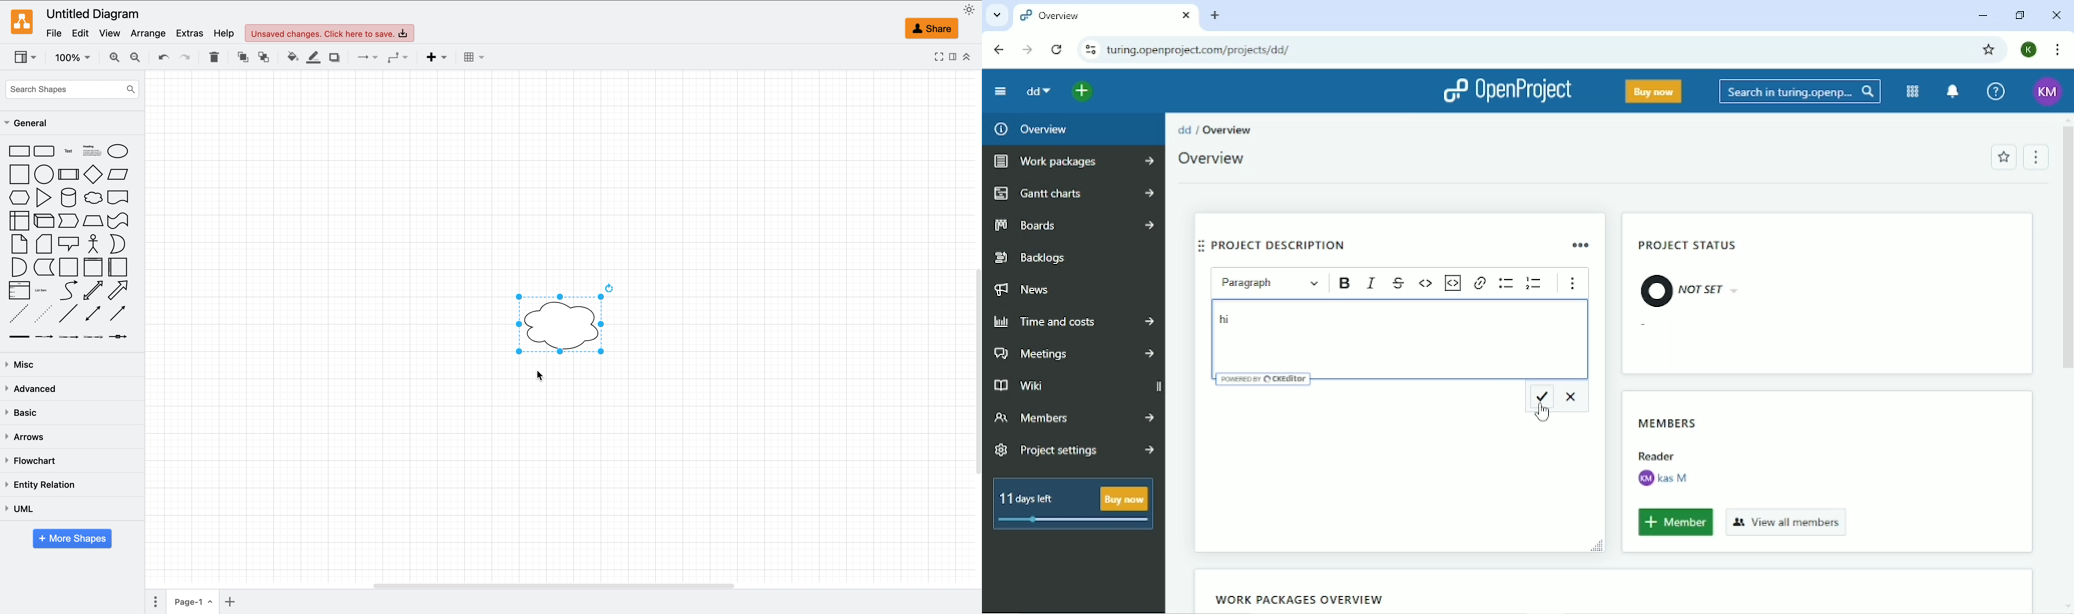 The image size is (2100, 616). Describe the element at coordinates (69, 221) in the screenshot. I see `step` at that location.